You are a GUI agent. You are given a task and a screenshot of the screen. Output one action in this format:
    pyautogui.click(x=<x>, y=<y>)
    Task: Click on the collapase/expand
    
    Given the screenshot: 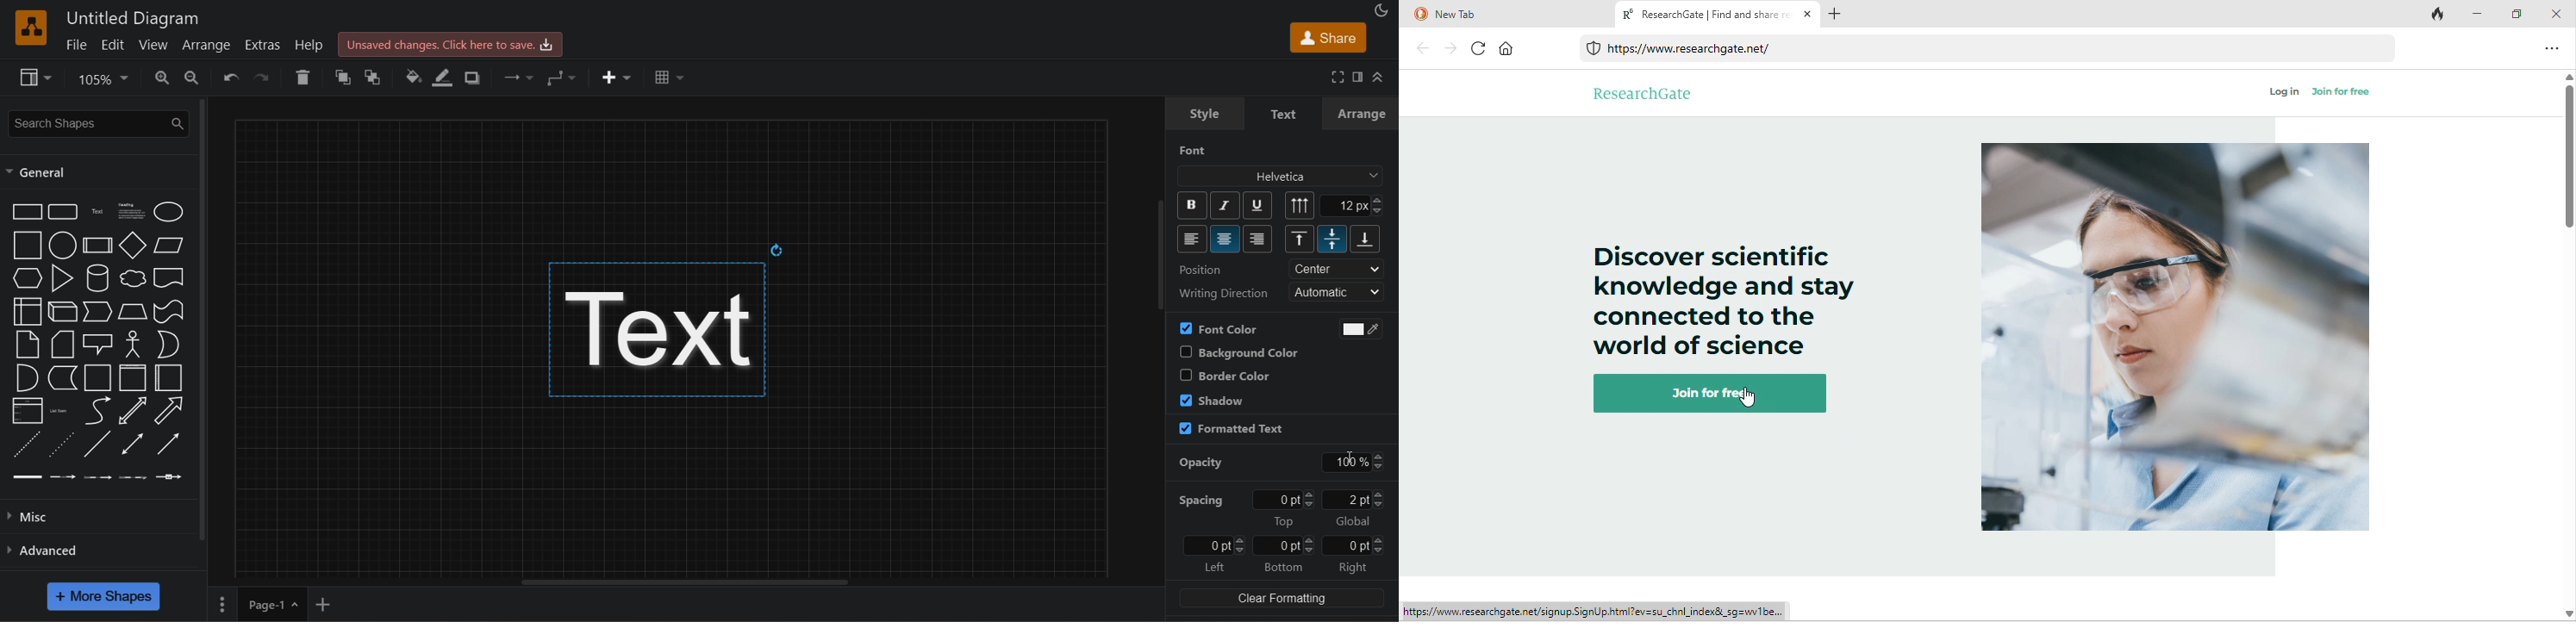 What is the action you would take?
    pyautogui.click(x=1379, y=77)
    